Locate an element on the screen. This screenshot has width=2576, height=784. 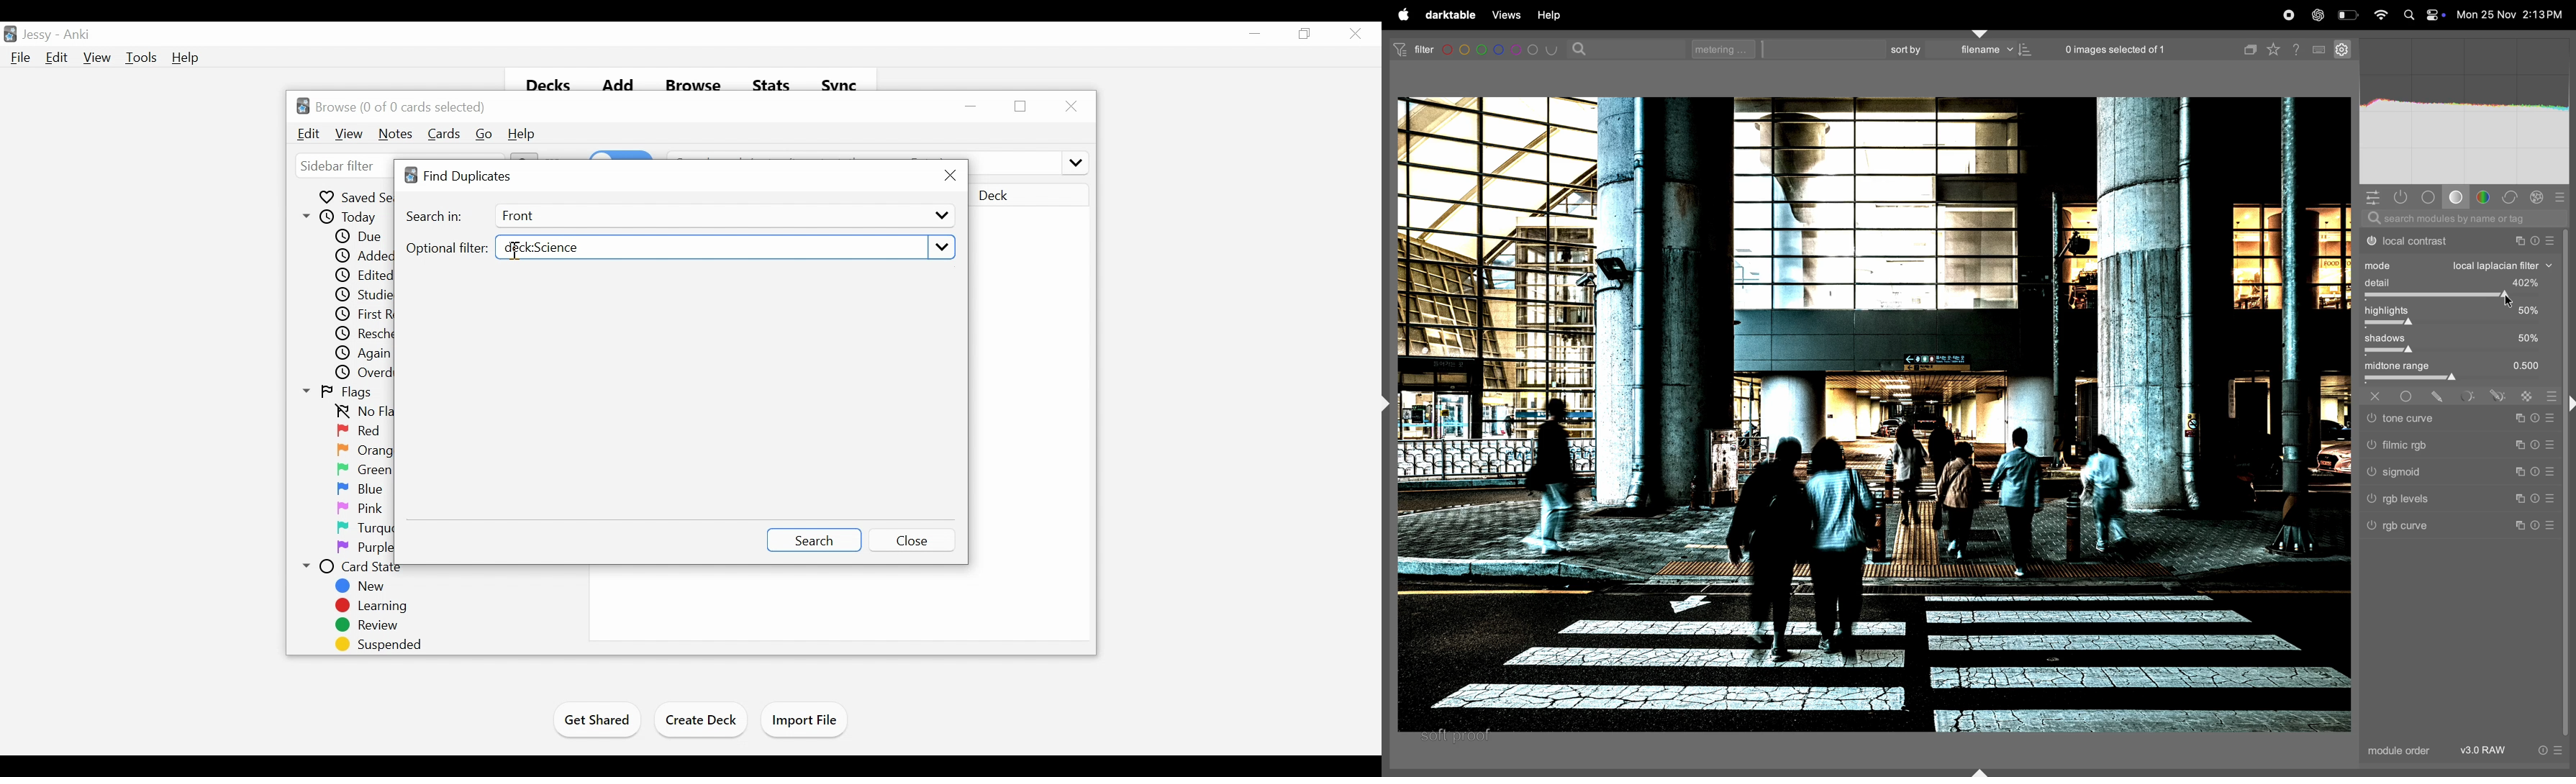
Search is located at coordinates (813, 539).